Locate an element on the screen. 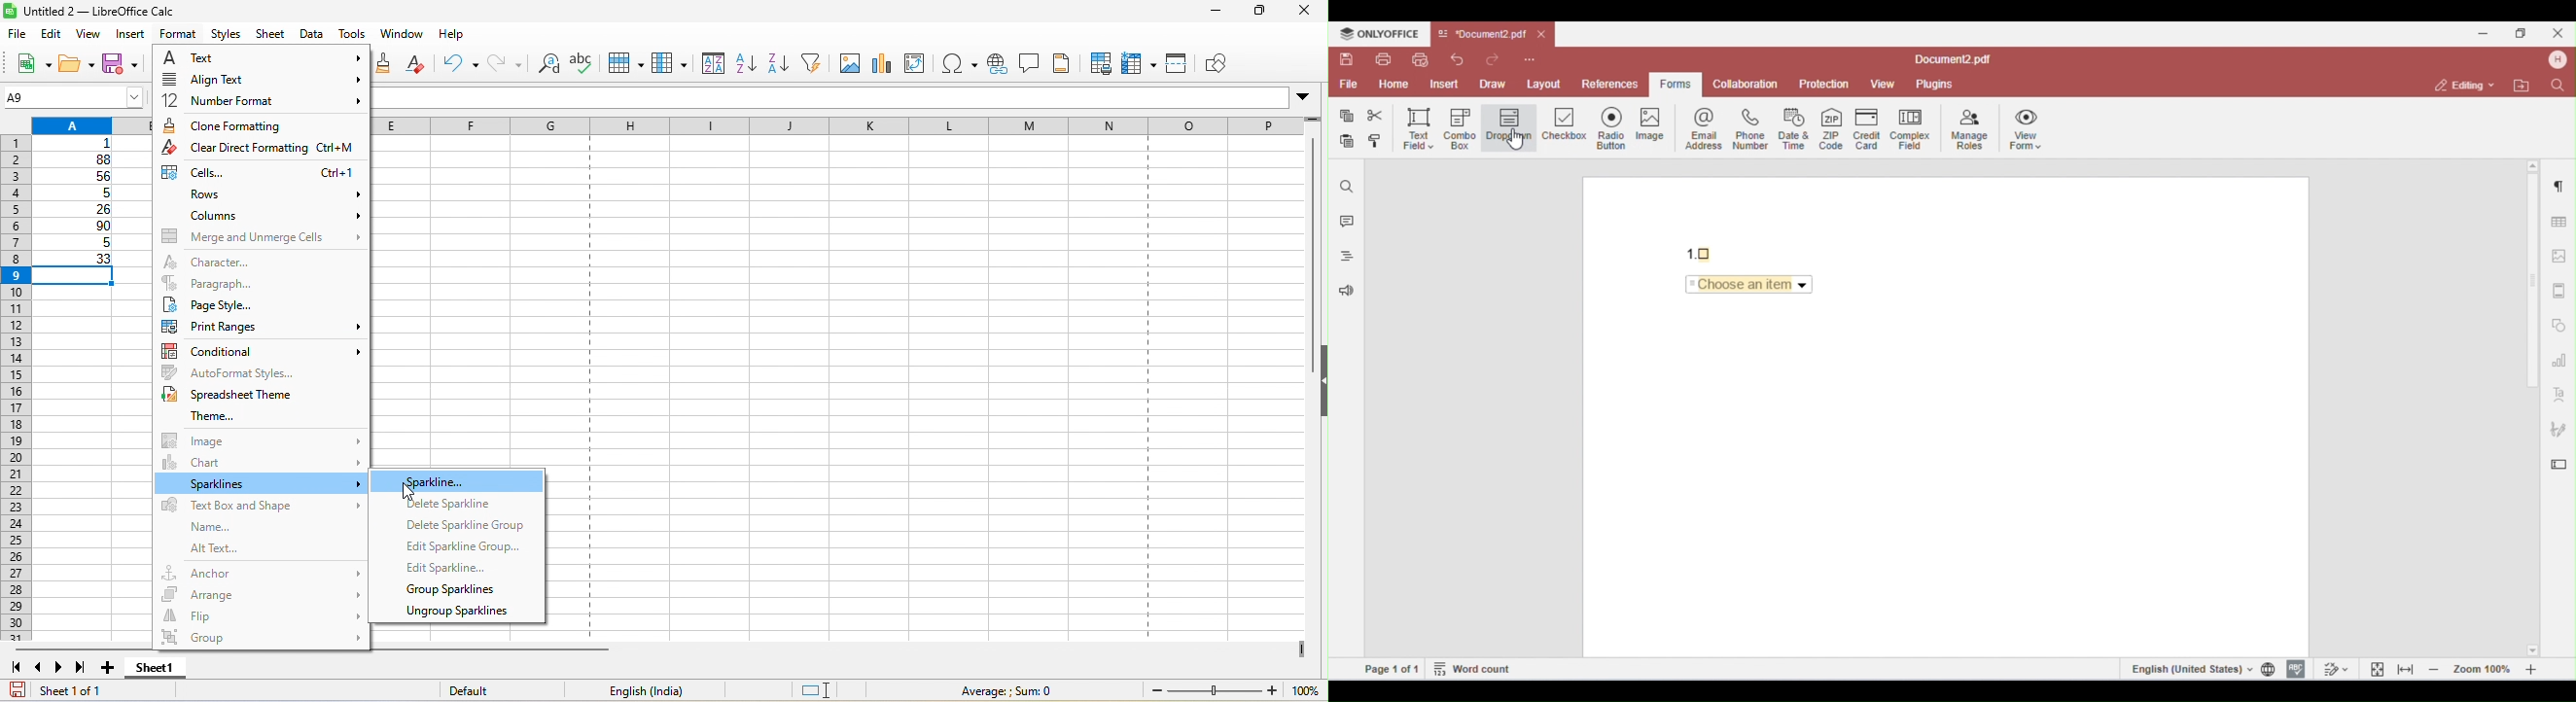  delete sparkline is located at coordinates (456, 506).